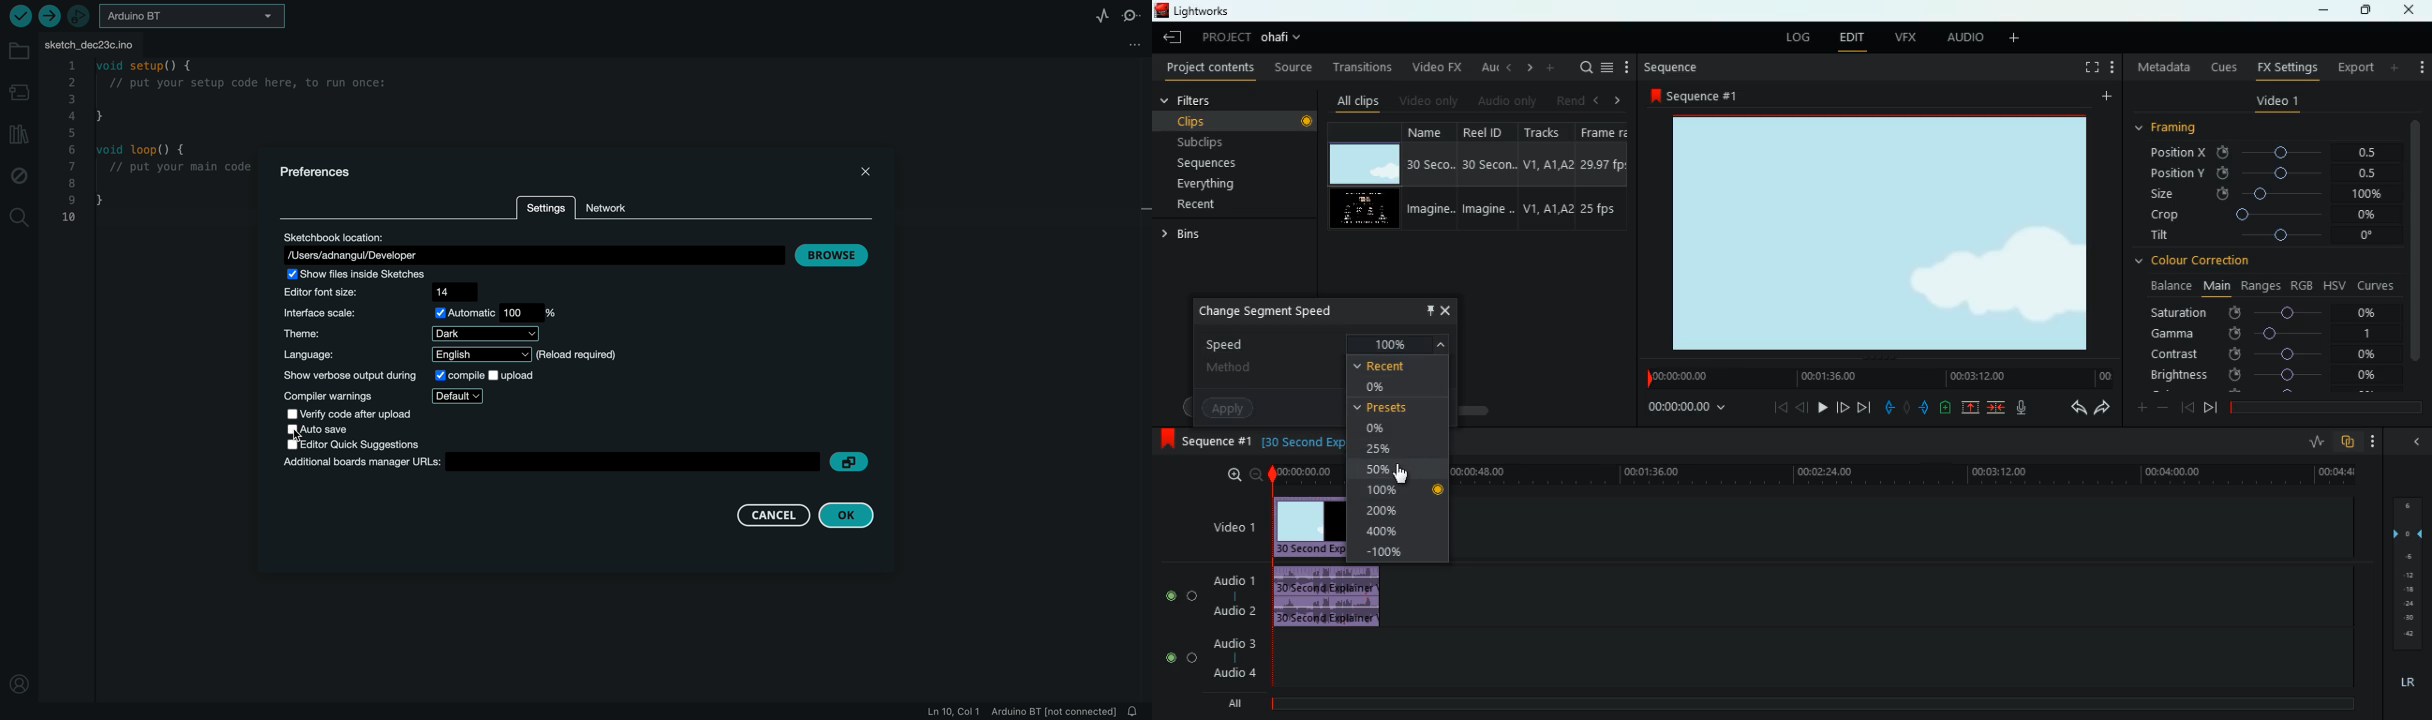 This screenshot has width=2436, height=728. Describe the element at coordinates (2416, 239) in the screenshot. I see `vertical scroll bar` at that location.